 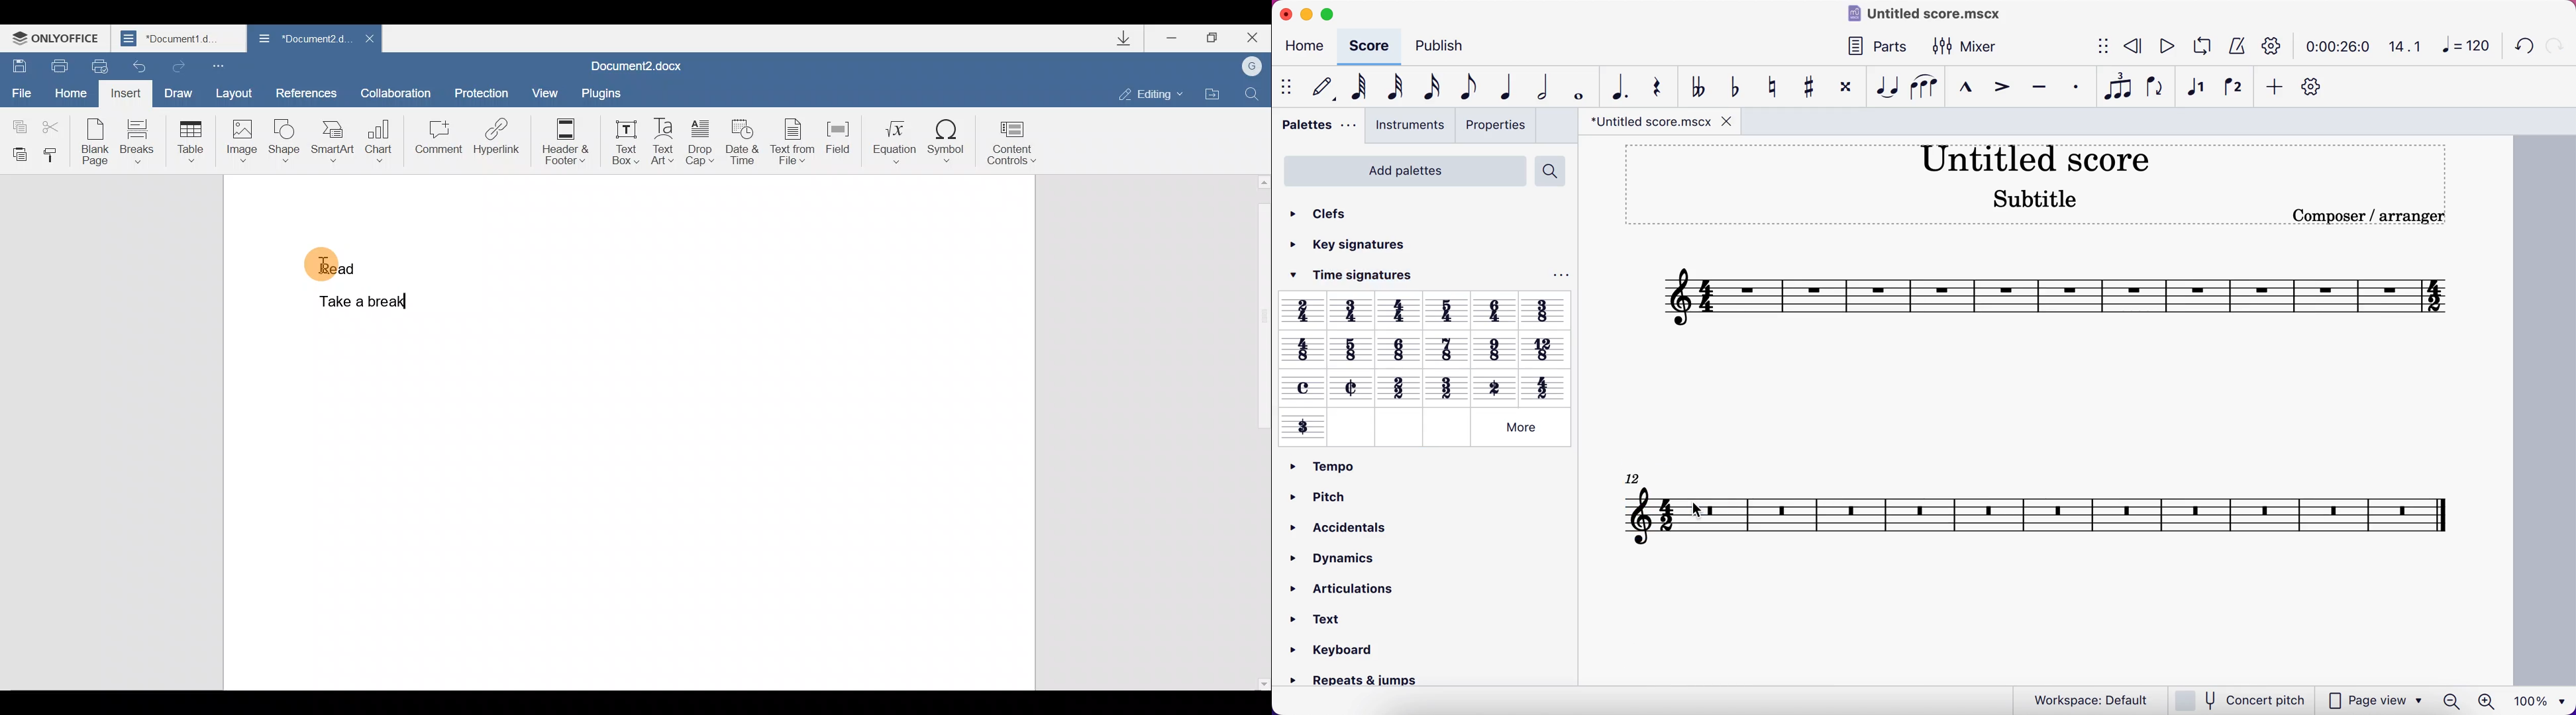 What do you see at coordinates (1544, 347) in the screenshot?
I see `` at bounding box center [1544, 347].